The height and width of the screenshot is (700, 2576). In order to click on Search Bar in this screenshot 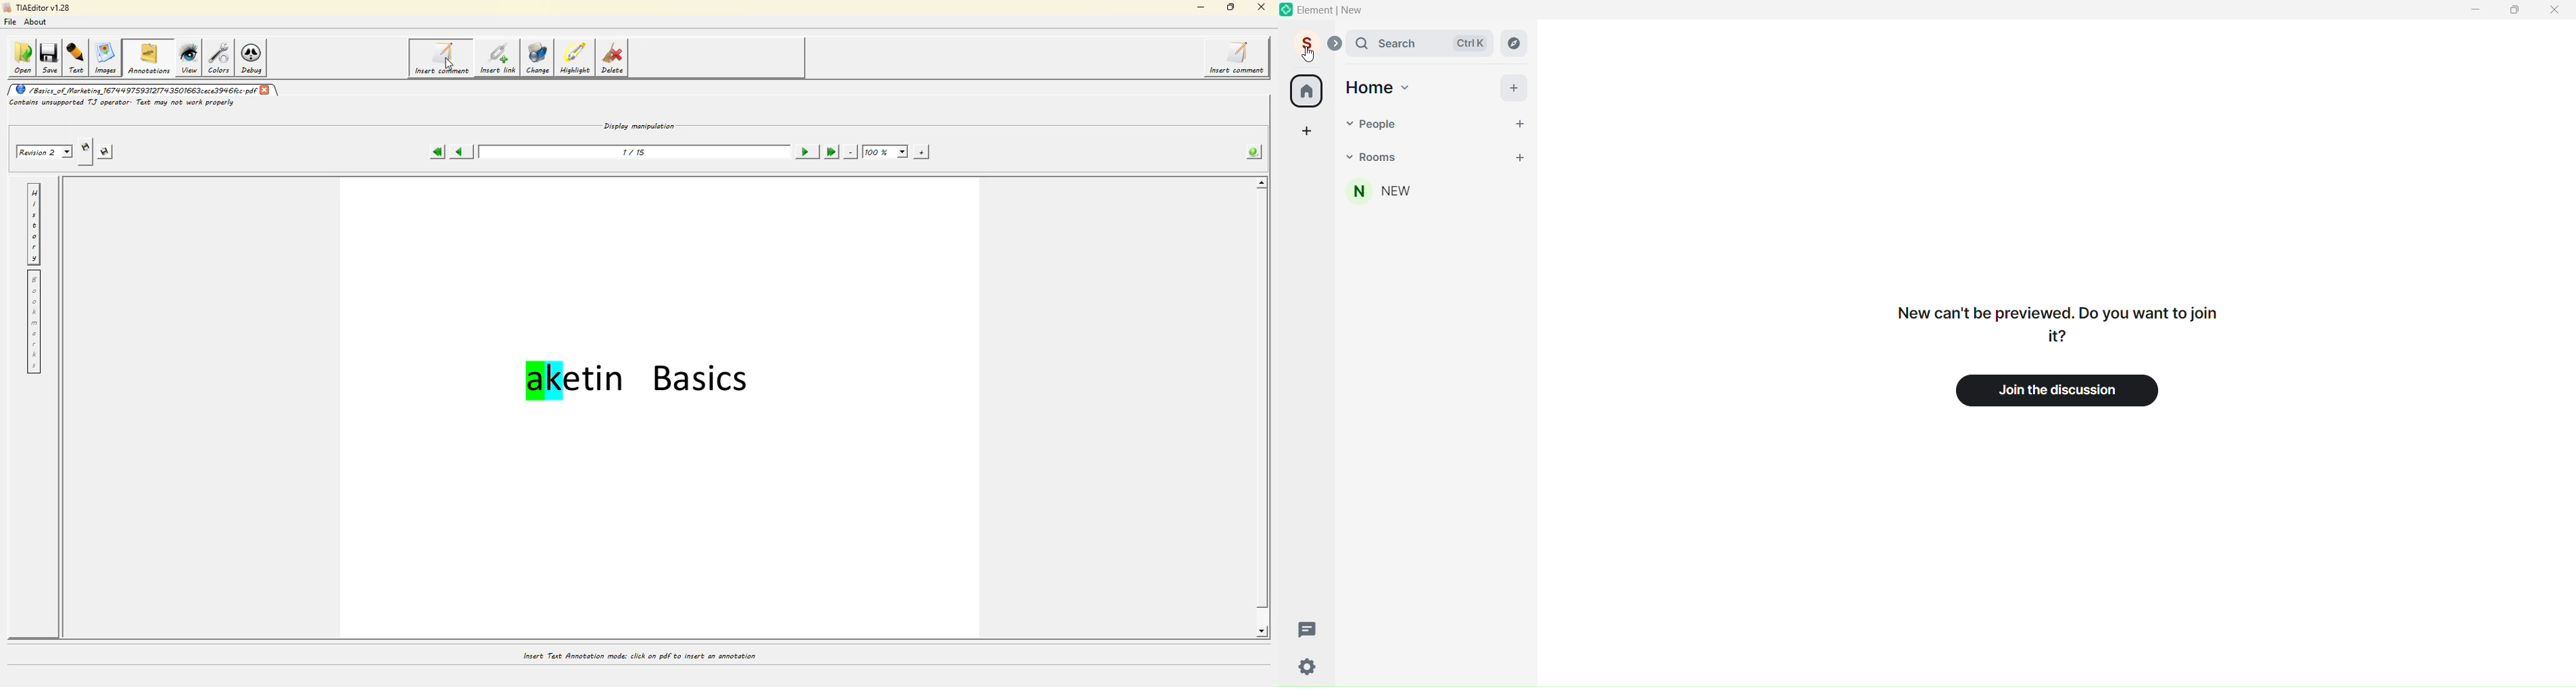, I will do `click(1418, 43)`.